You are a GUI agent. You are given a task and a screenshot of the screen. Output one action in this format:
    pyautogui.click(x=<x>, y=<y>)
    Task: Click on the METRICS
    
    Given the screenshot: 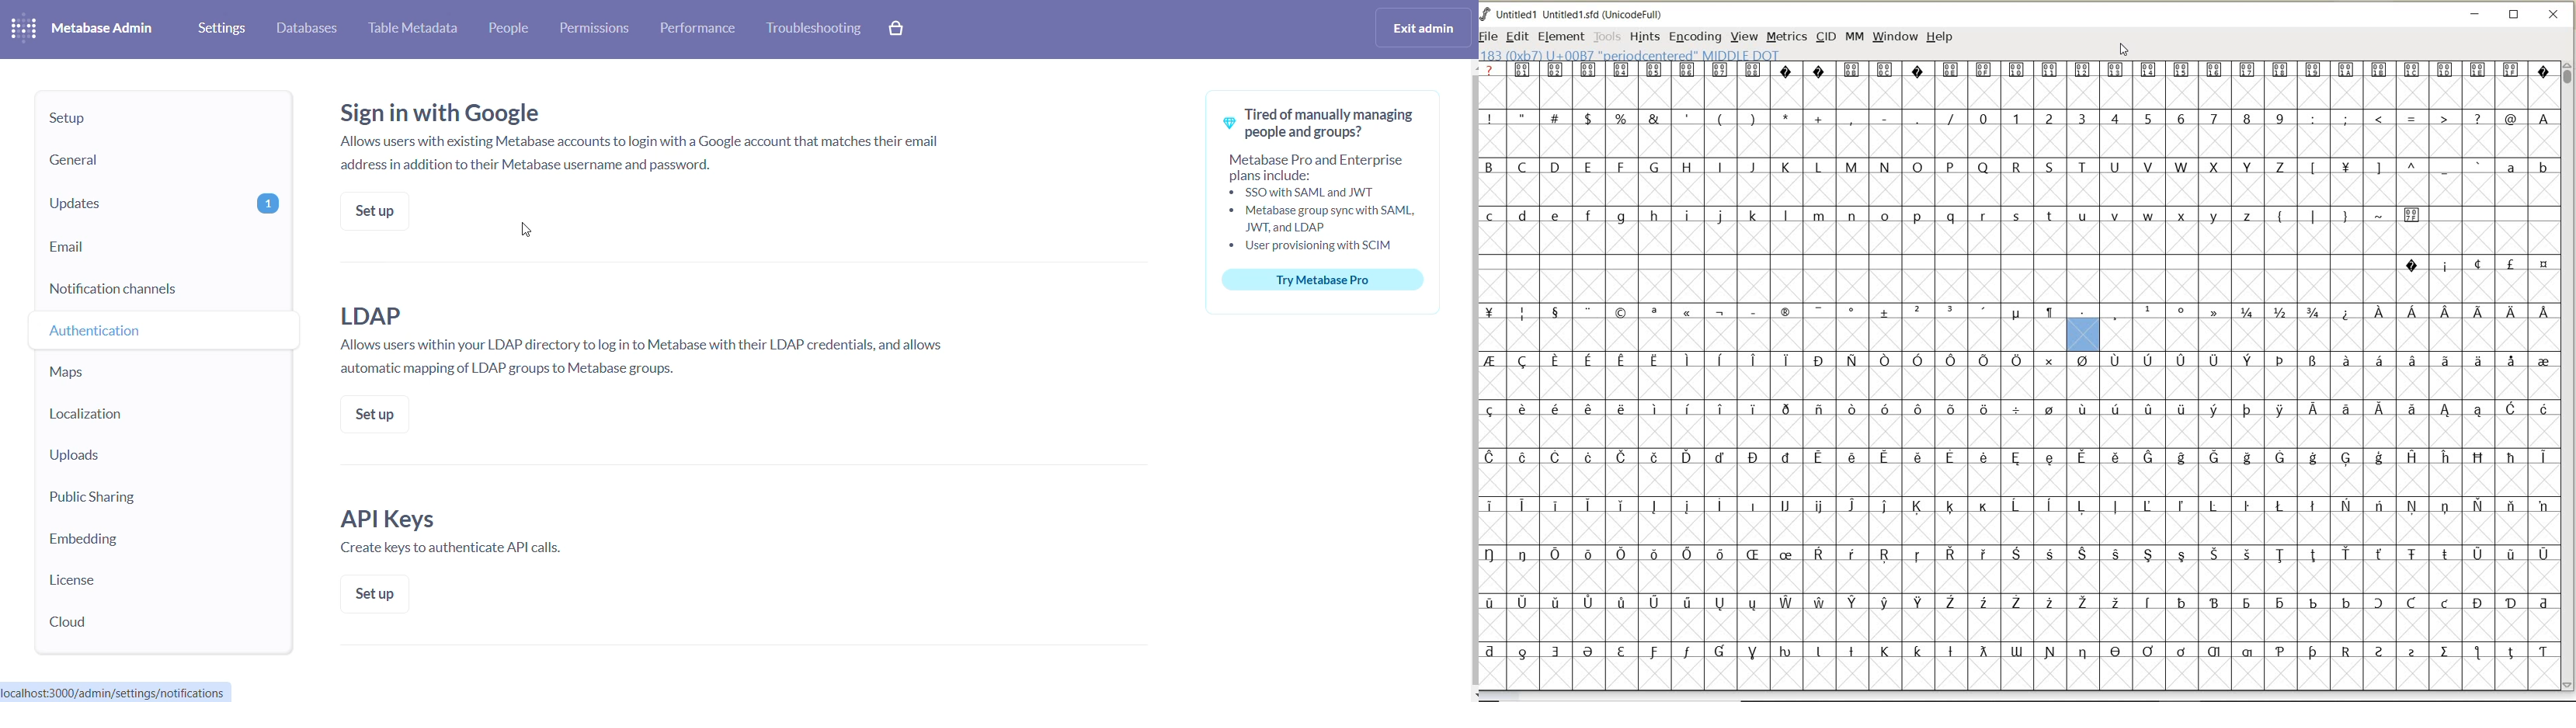 What is the action you would take?
    pyautogui.click(x=1786, y=38)
    